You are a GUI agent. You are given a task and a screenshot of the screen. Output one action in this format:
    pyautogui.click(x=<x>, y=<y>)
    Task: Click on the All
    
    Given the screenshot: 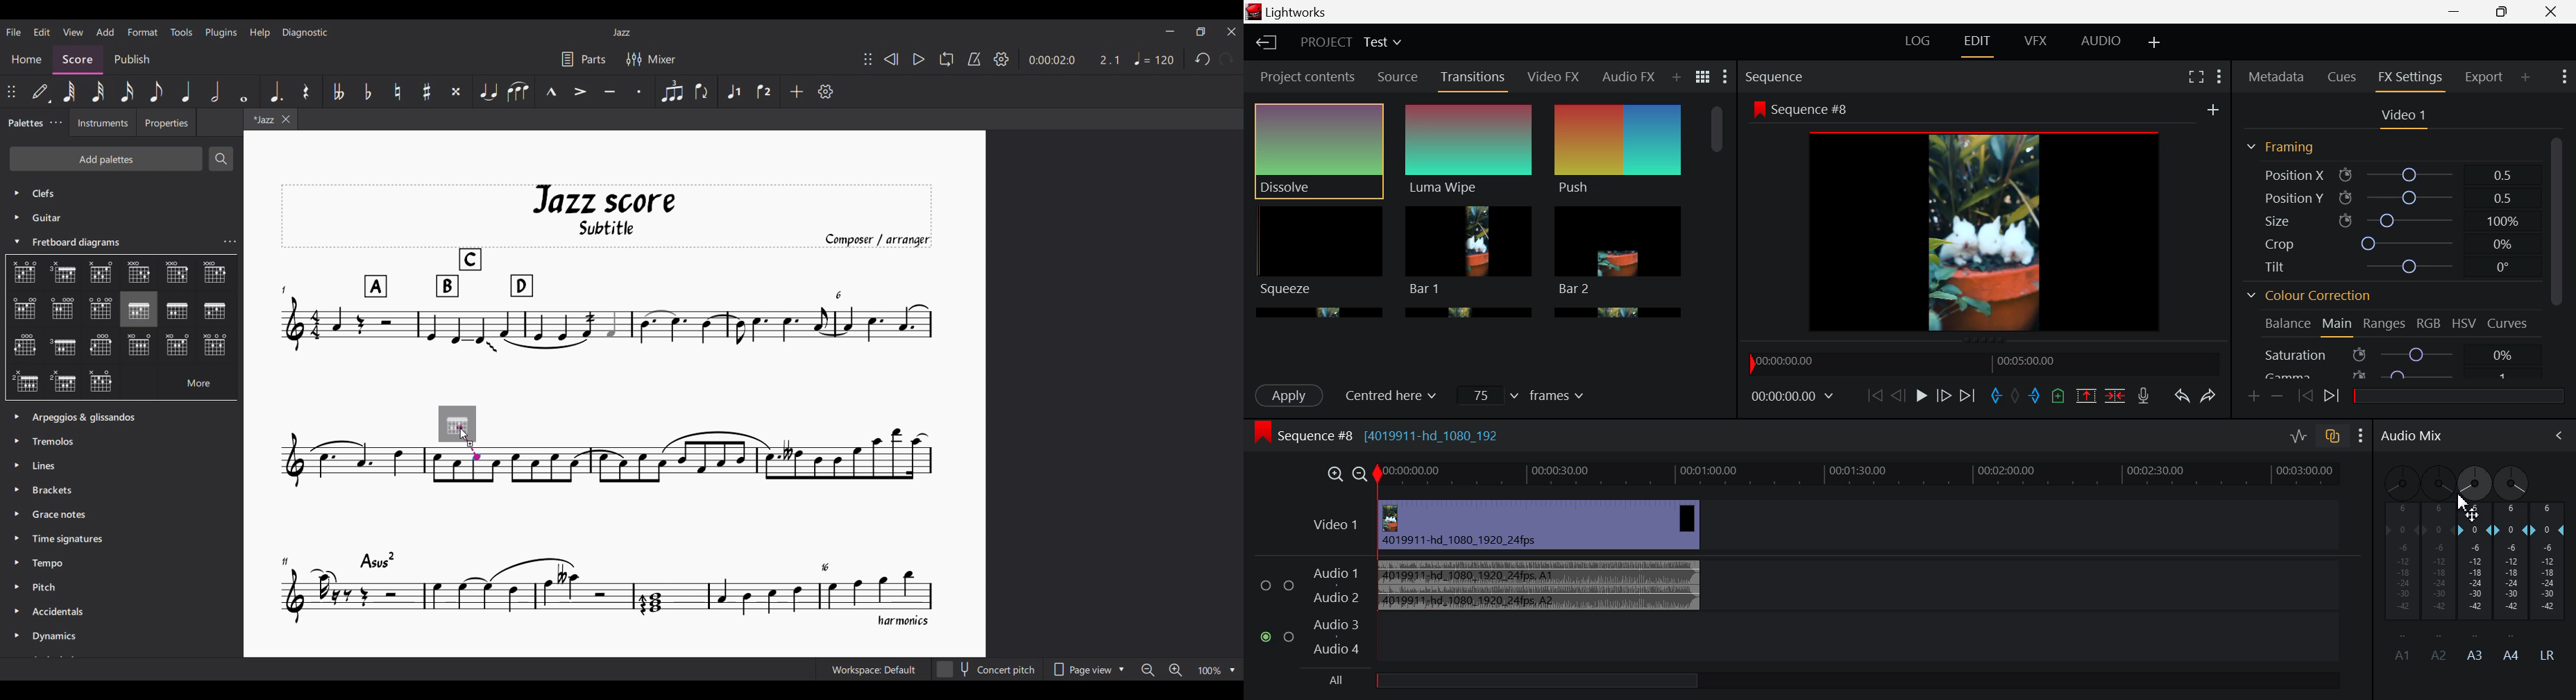 What is the action you would take?
    pyautogui.click(x=1520, y=680)
    